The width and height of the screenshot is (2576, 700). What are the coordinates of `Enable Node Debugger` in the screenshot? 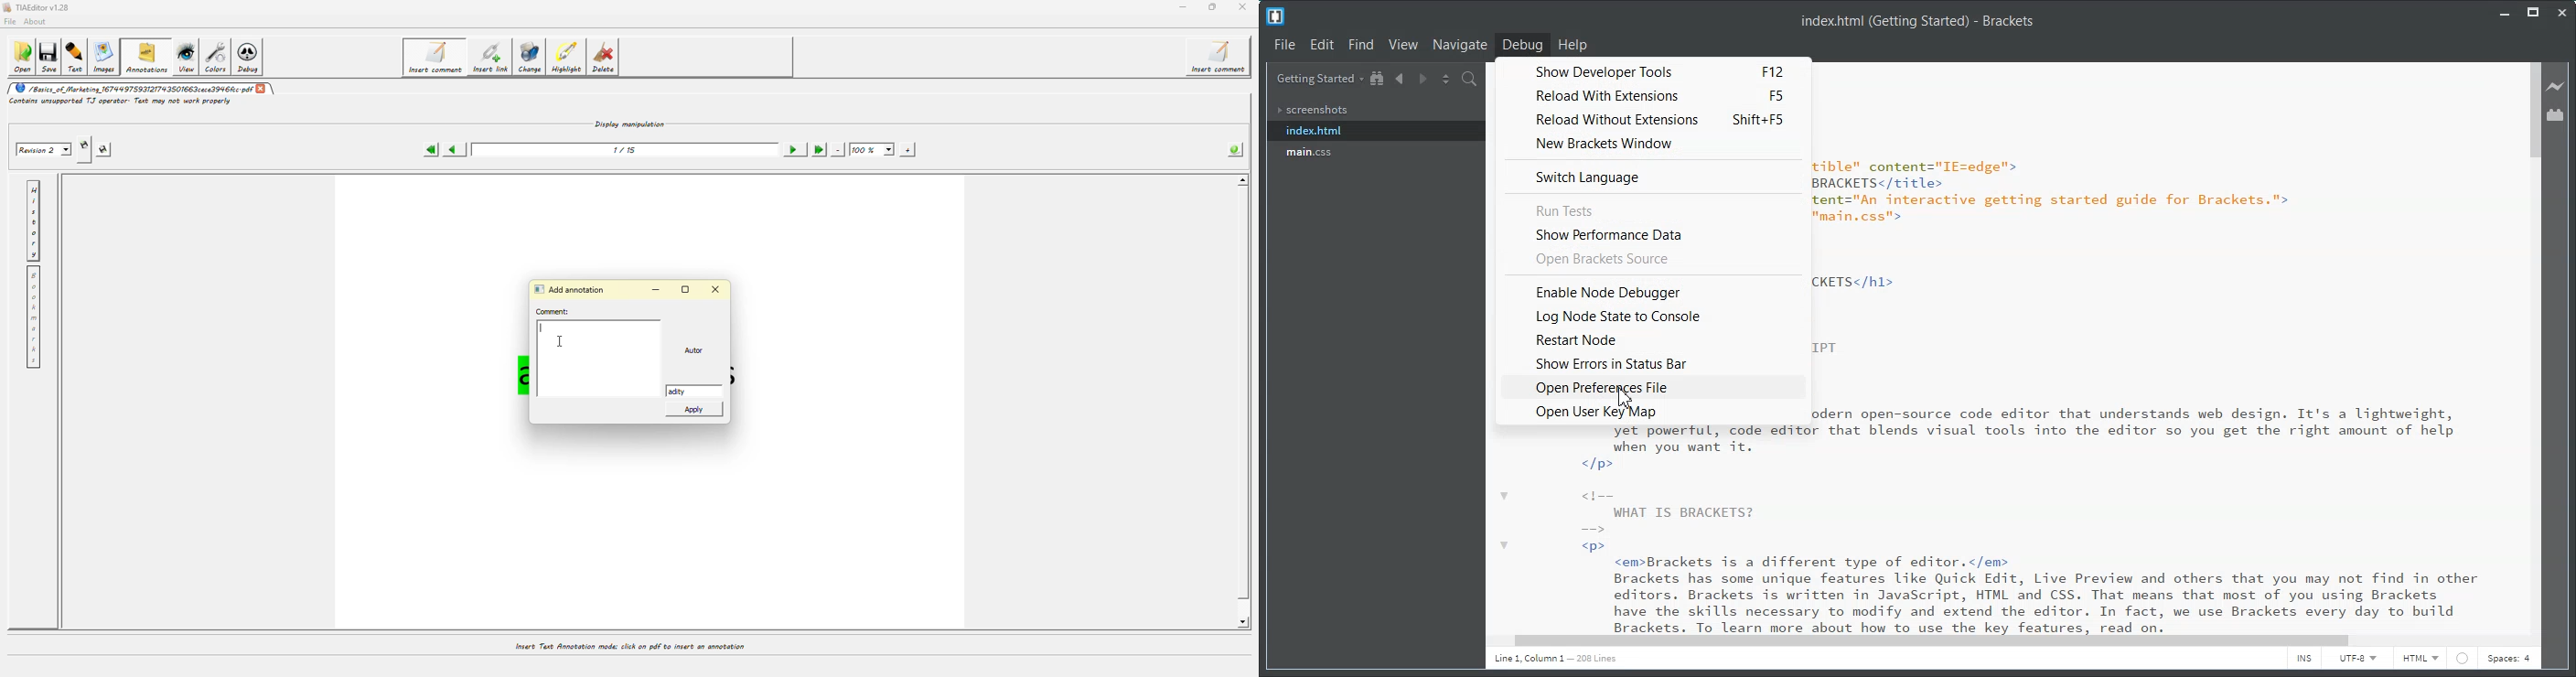 It's located at (1649, 289).